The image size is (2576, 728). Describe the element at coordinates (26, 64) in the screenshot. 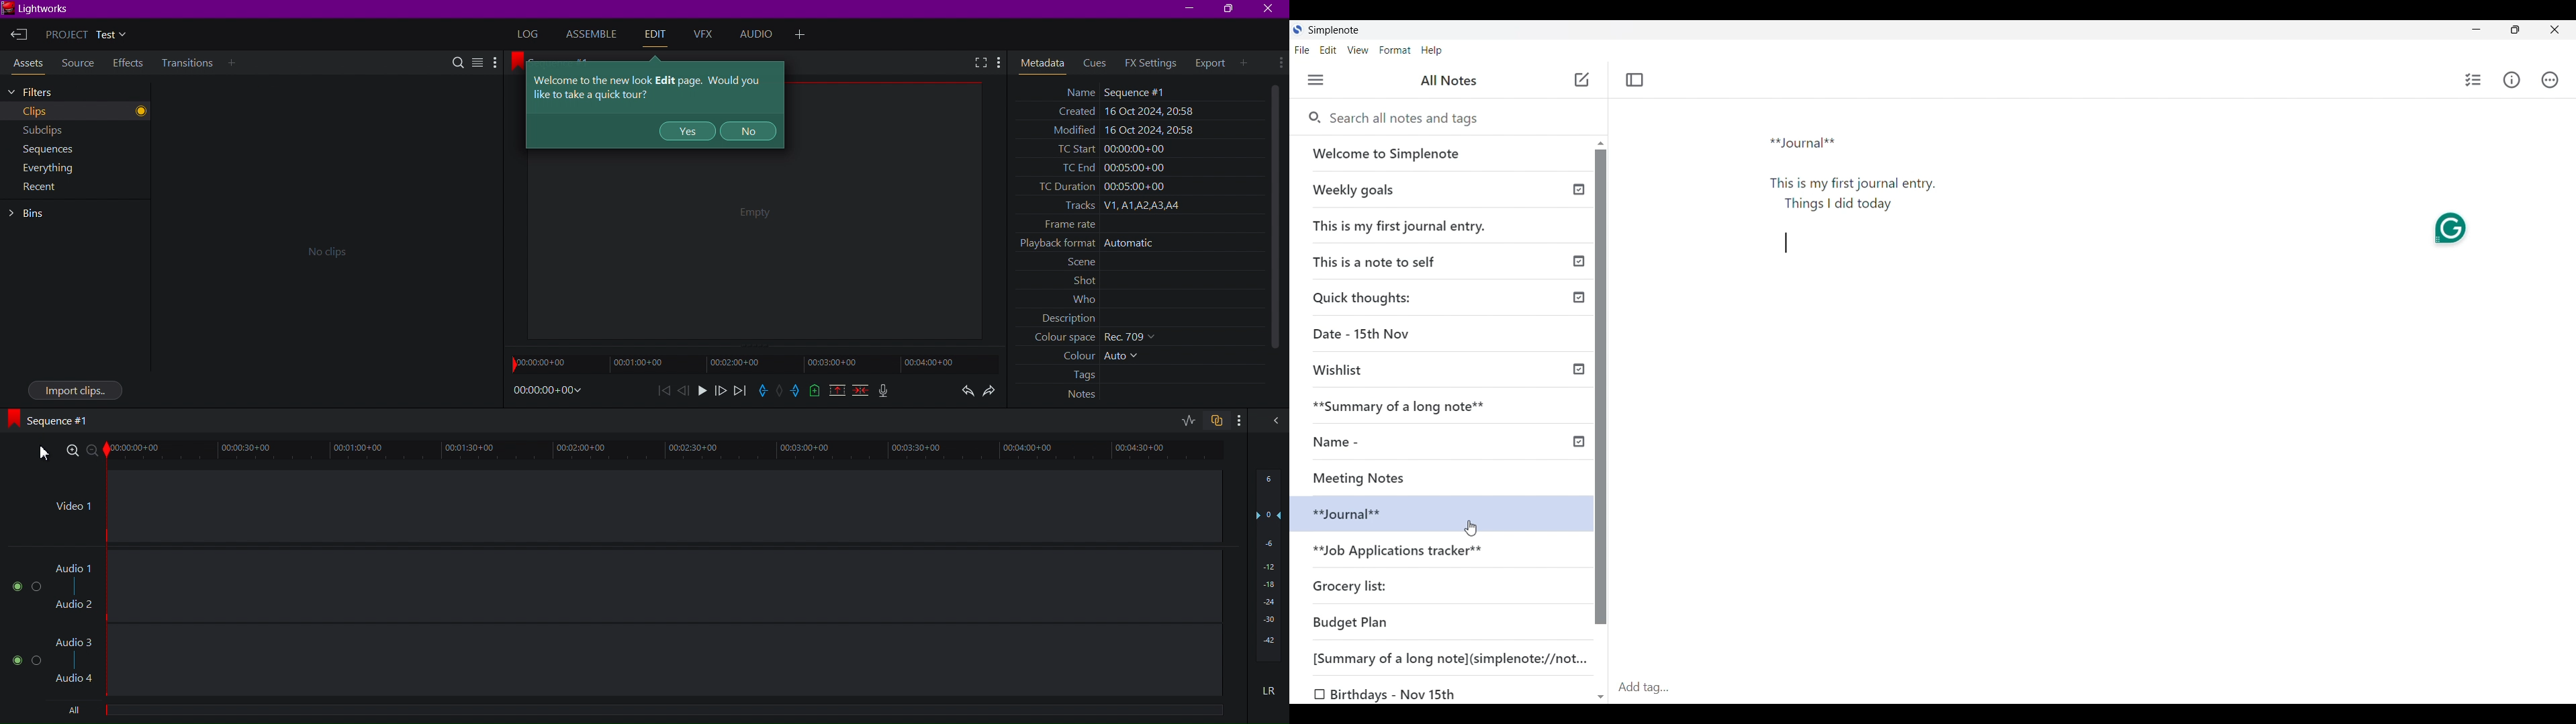

I see `Assets` at that location.